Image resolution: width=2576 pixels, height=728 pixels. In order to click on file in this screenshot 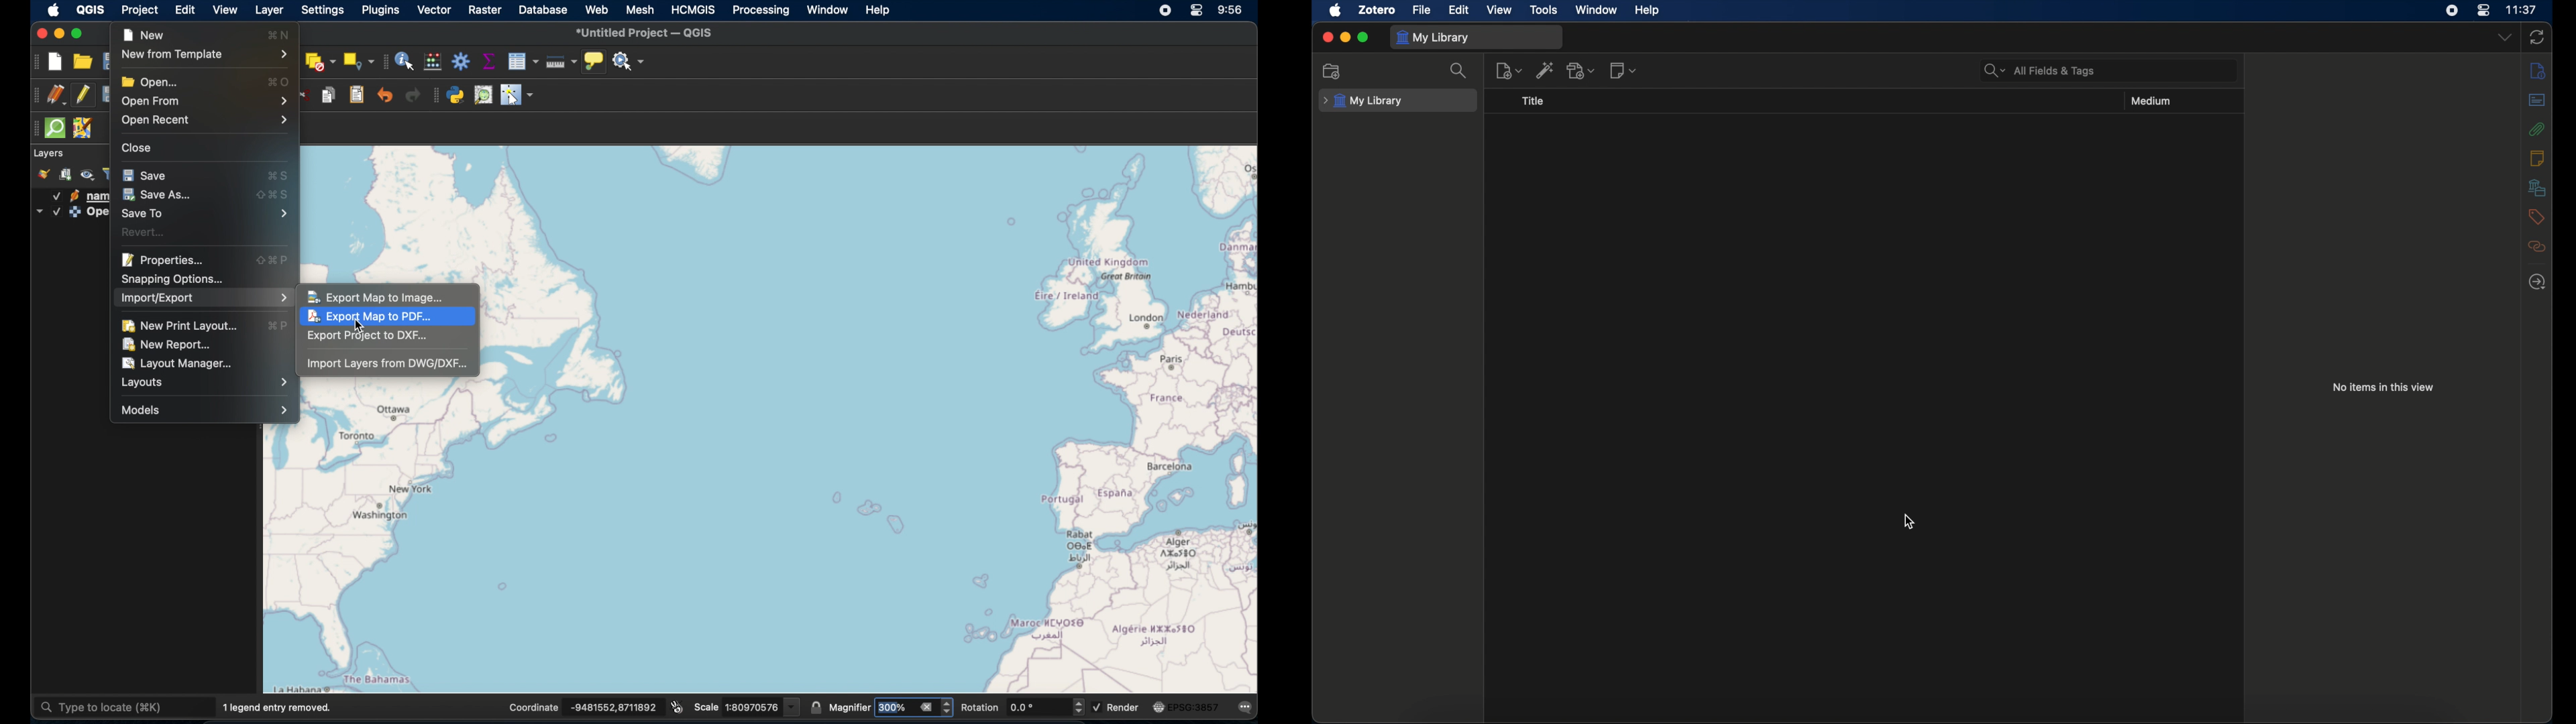, I will do `click(1422, 10)`.